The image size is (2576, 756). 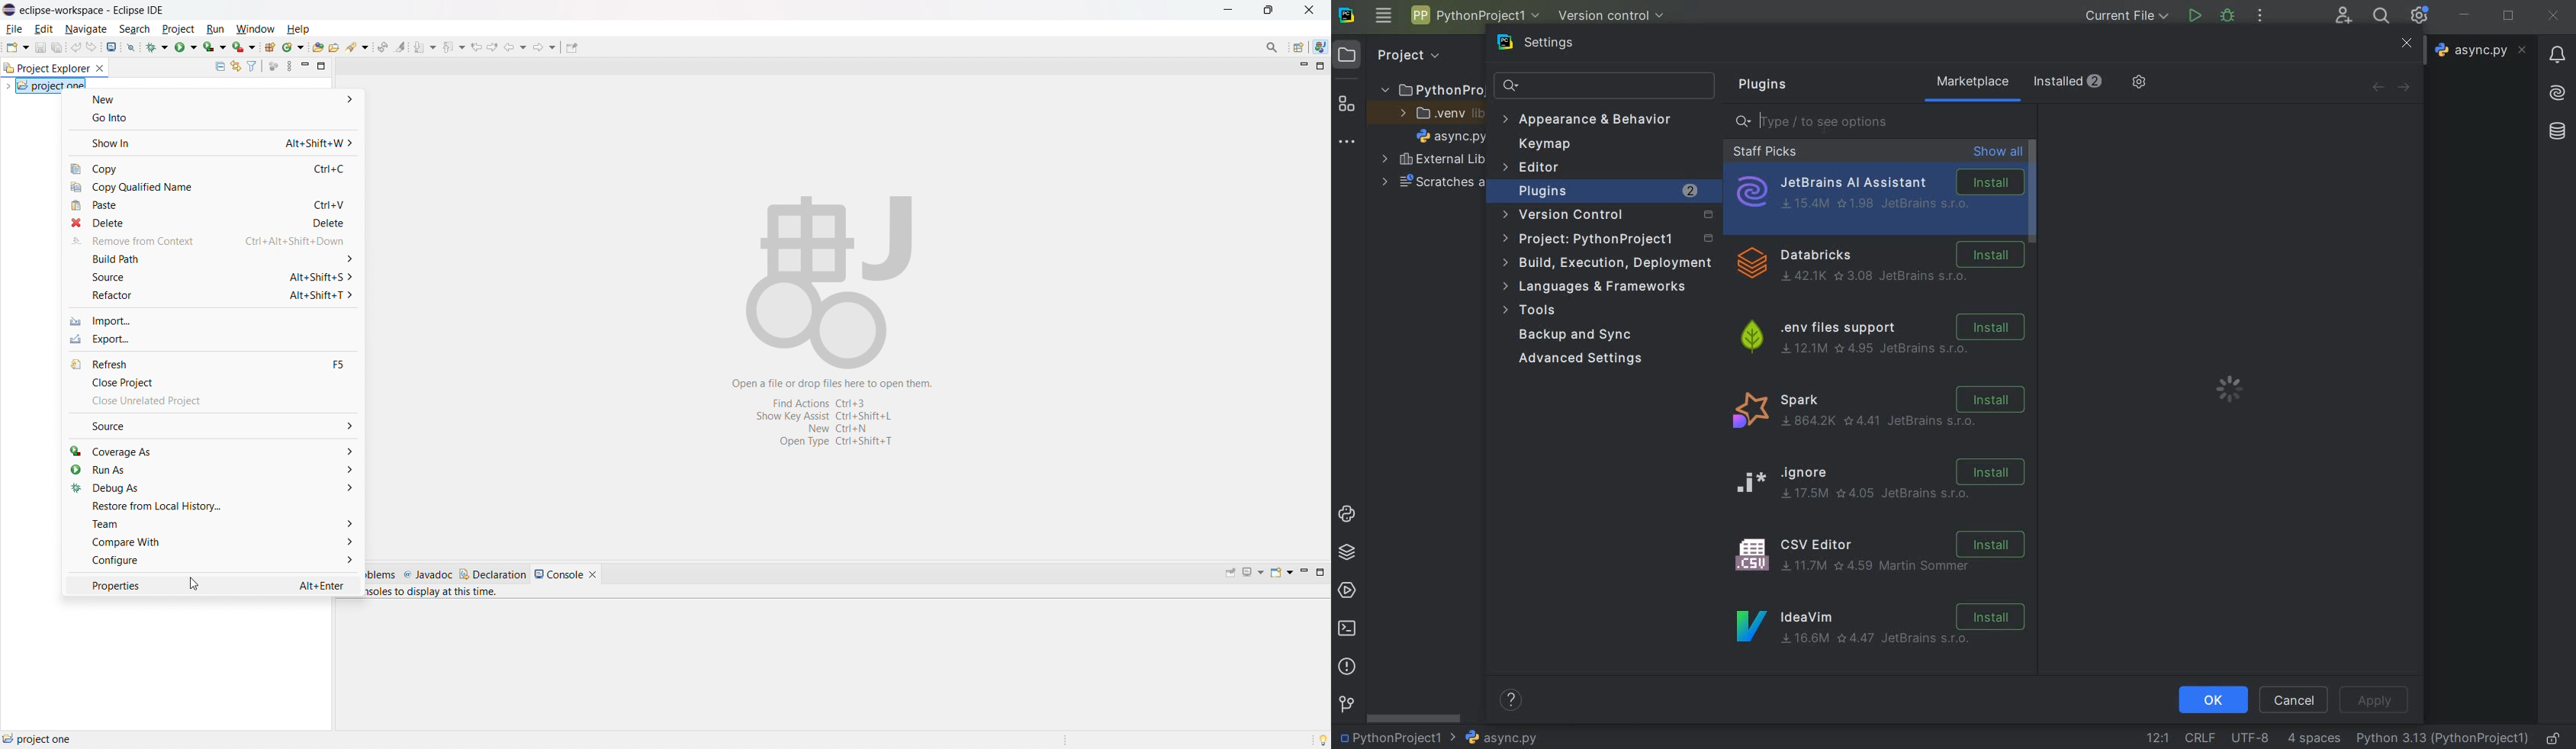 What do you see at coordinates (1474, 14) in the screenshot?
I see `project name` at bounding box center [1474, 14].